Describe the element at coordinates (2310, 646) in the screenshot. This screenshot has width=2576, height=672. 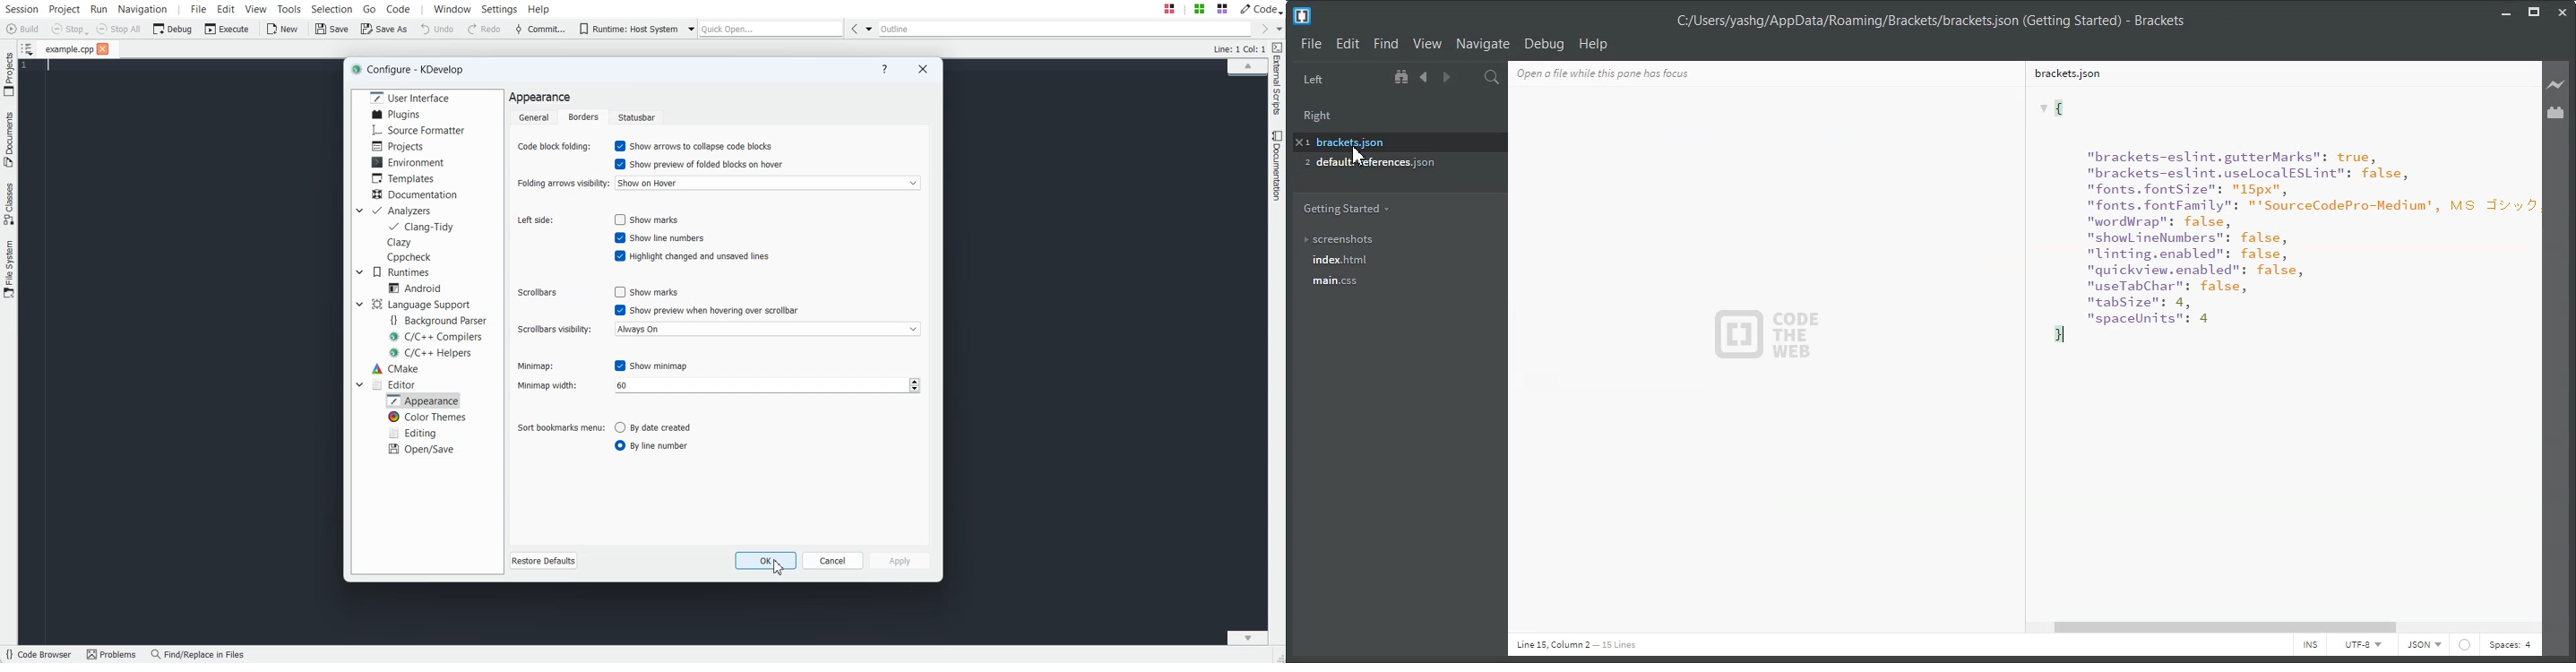
I see `INS` at that location.